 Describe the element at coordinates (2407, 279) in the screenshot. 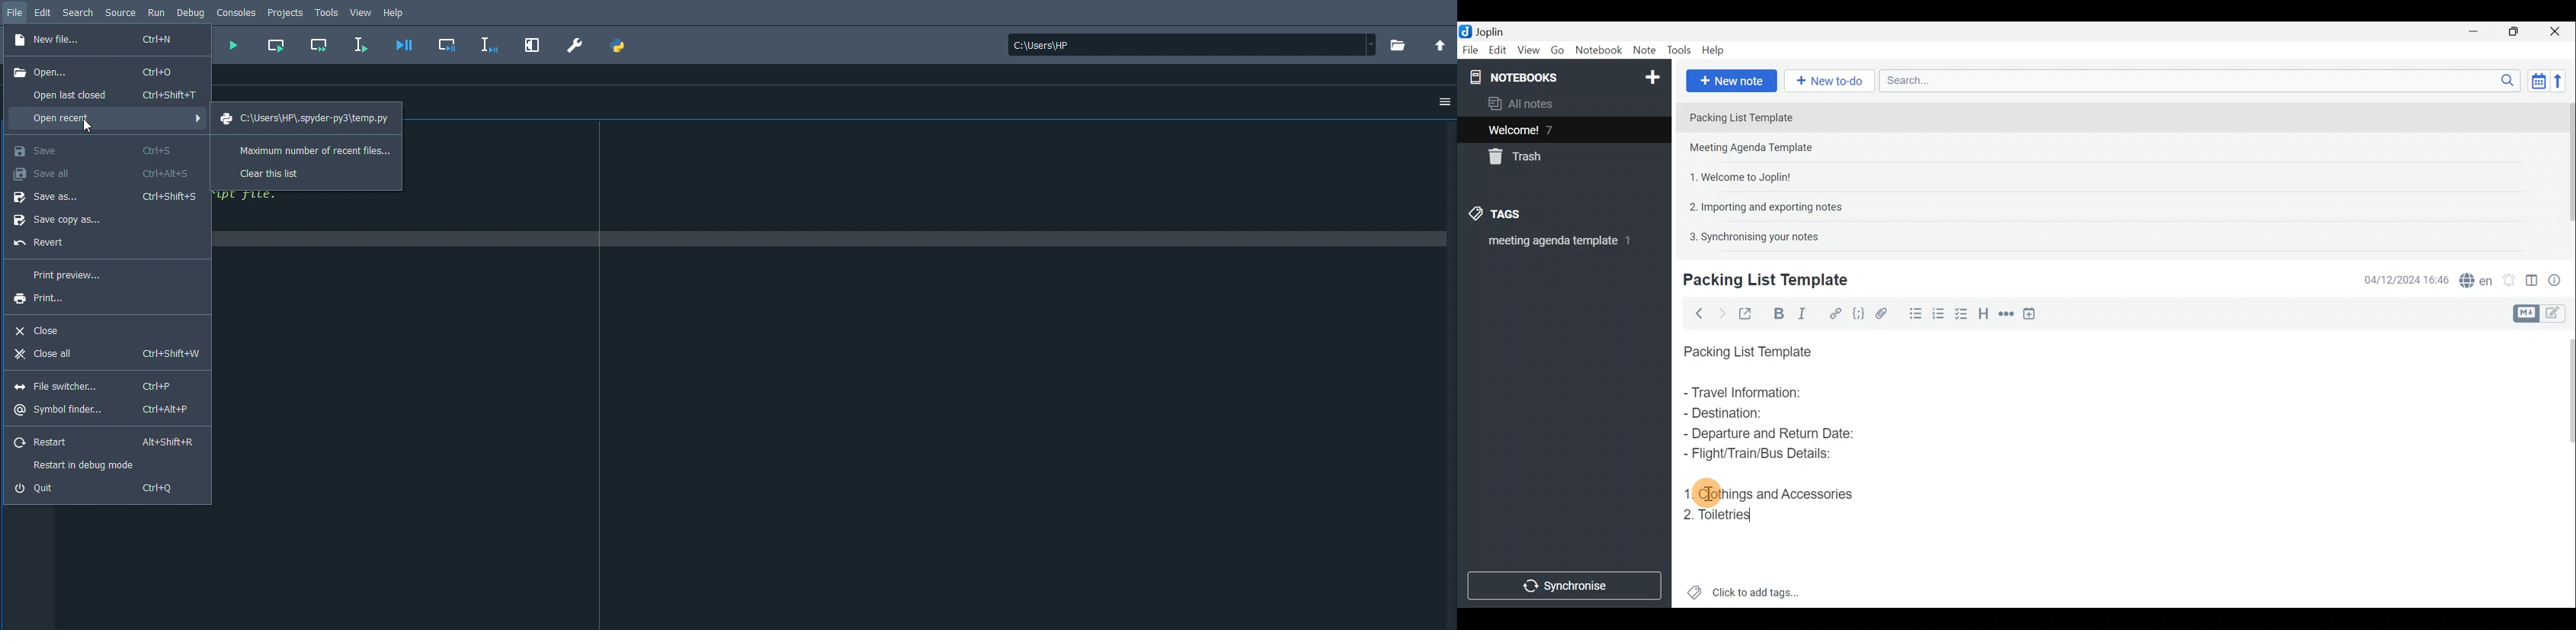

I see `Date & time` at that location.